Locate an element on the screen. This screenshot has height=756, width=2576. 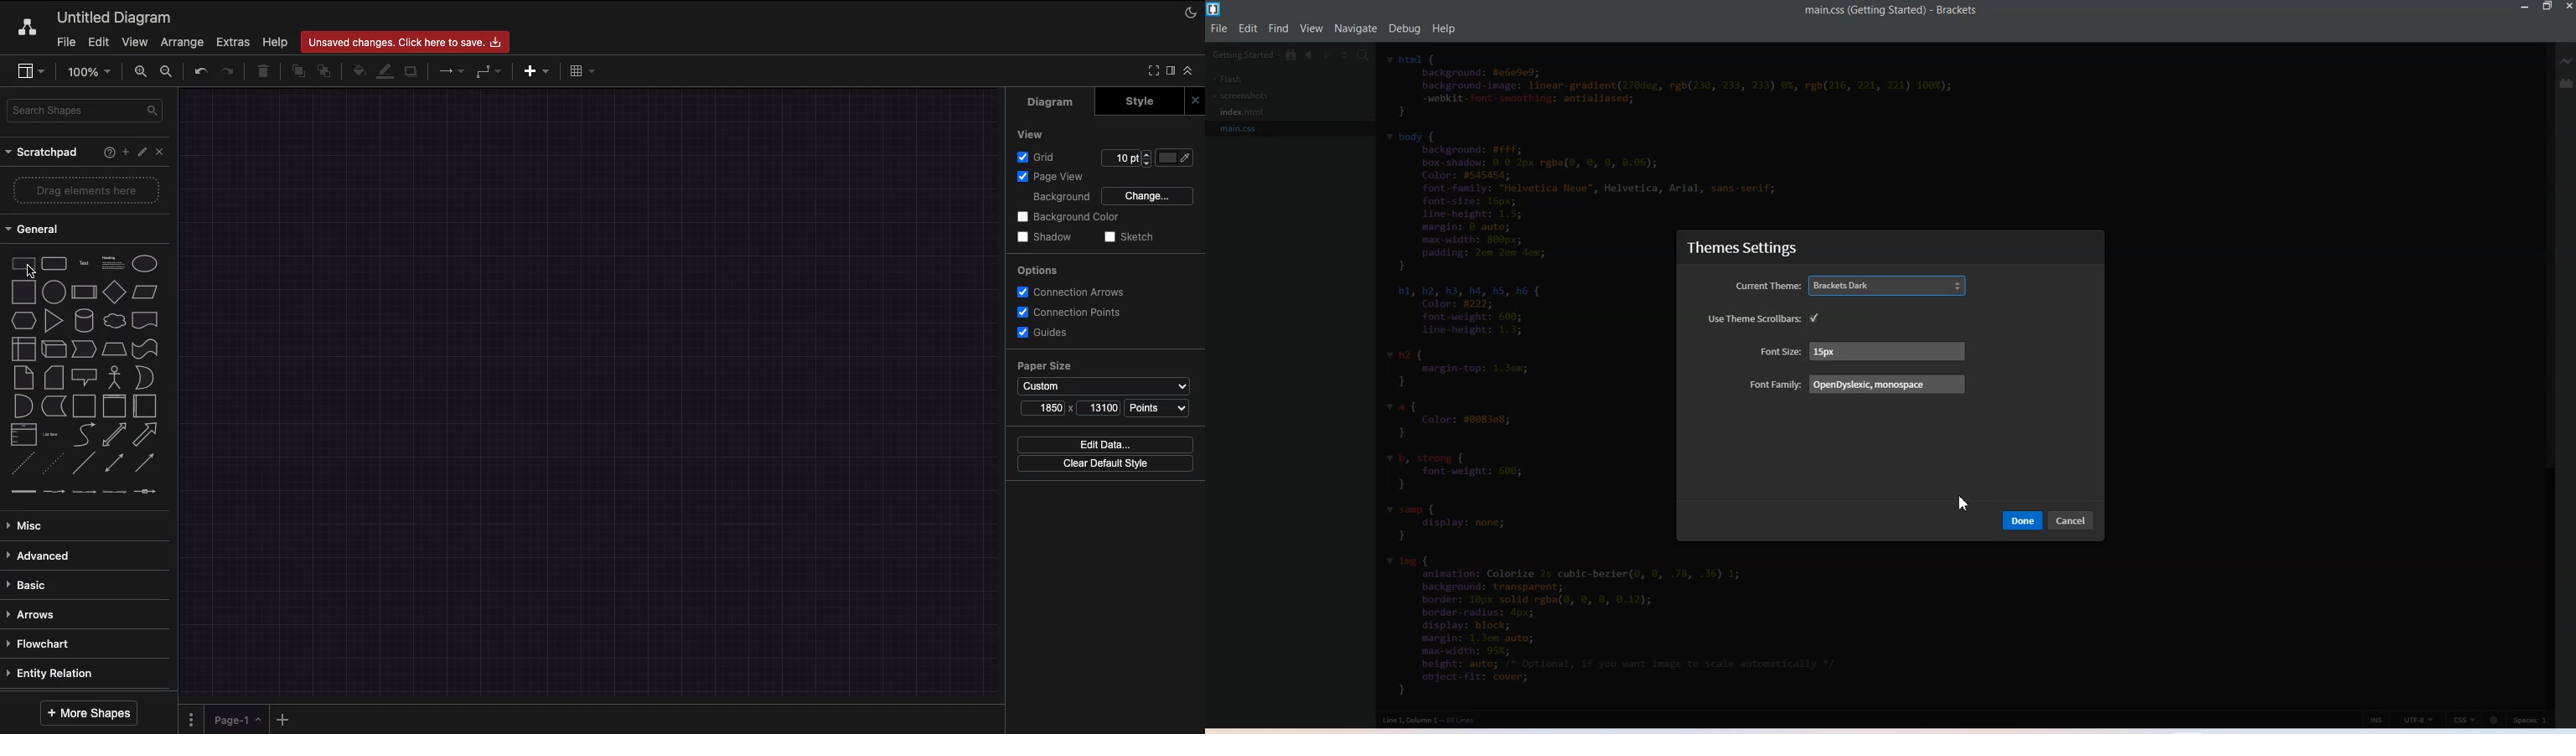
Paper size is located at coordinates (1105, 378).